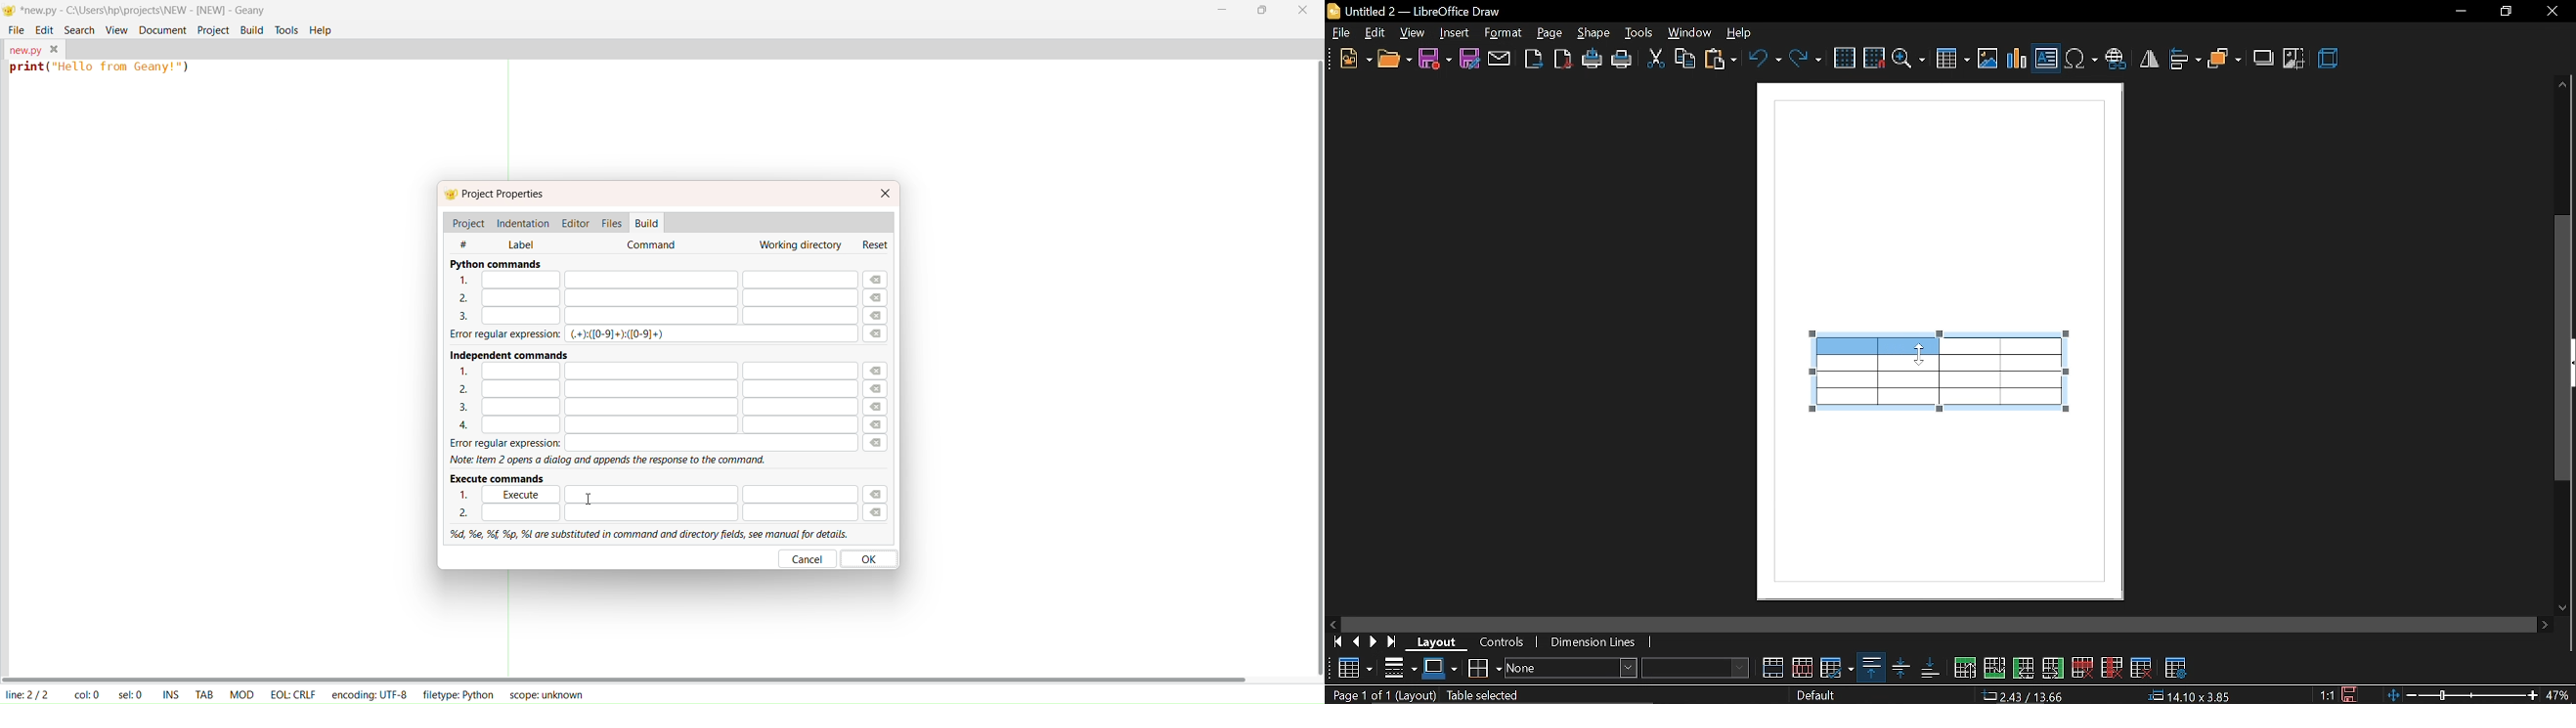 This screenshot has width=2576, height=728. I want to click on move down, so click(2561, 606).